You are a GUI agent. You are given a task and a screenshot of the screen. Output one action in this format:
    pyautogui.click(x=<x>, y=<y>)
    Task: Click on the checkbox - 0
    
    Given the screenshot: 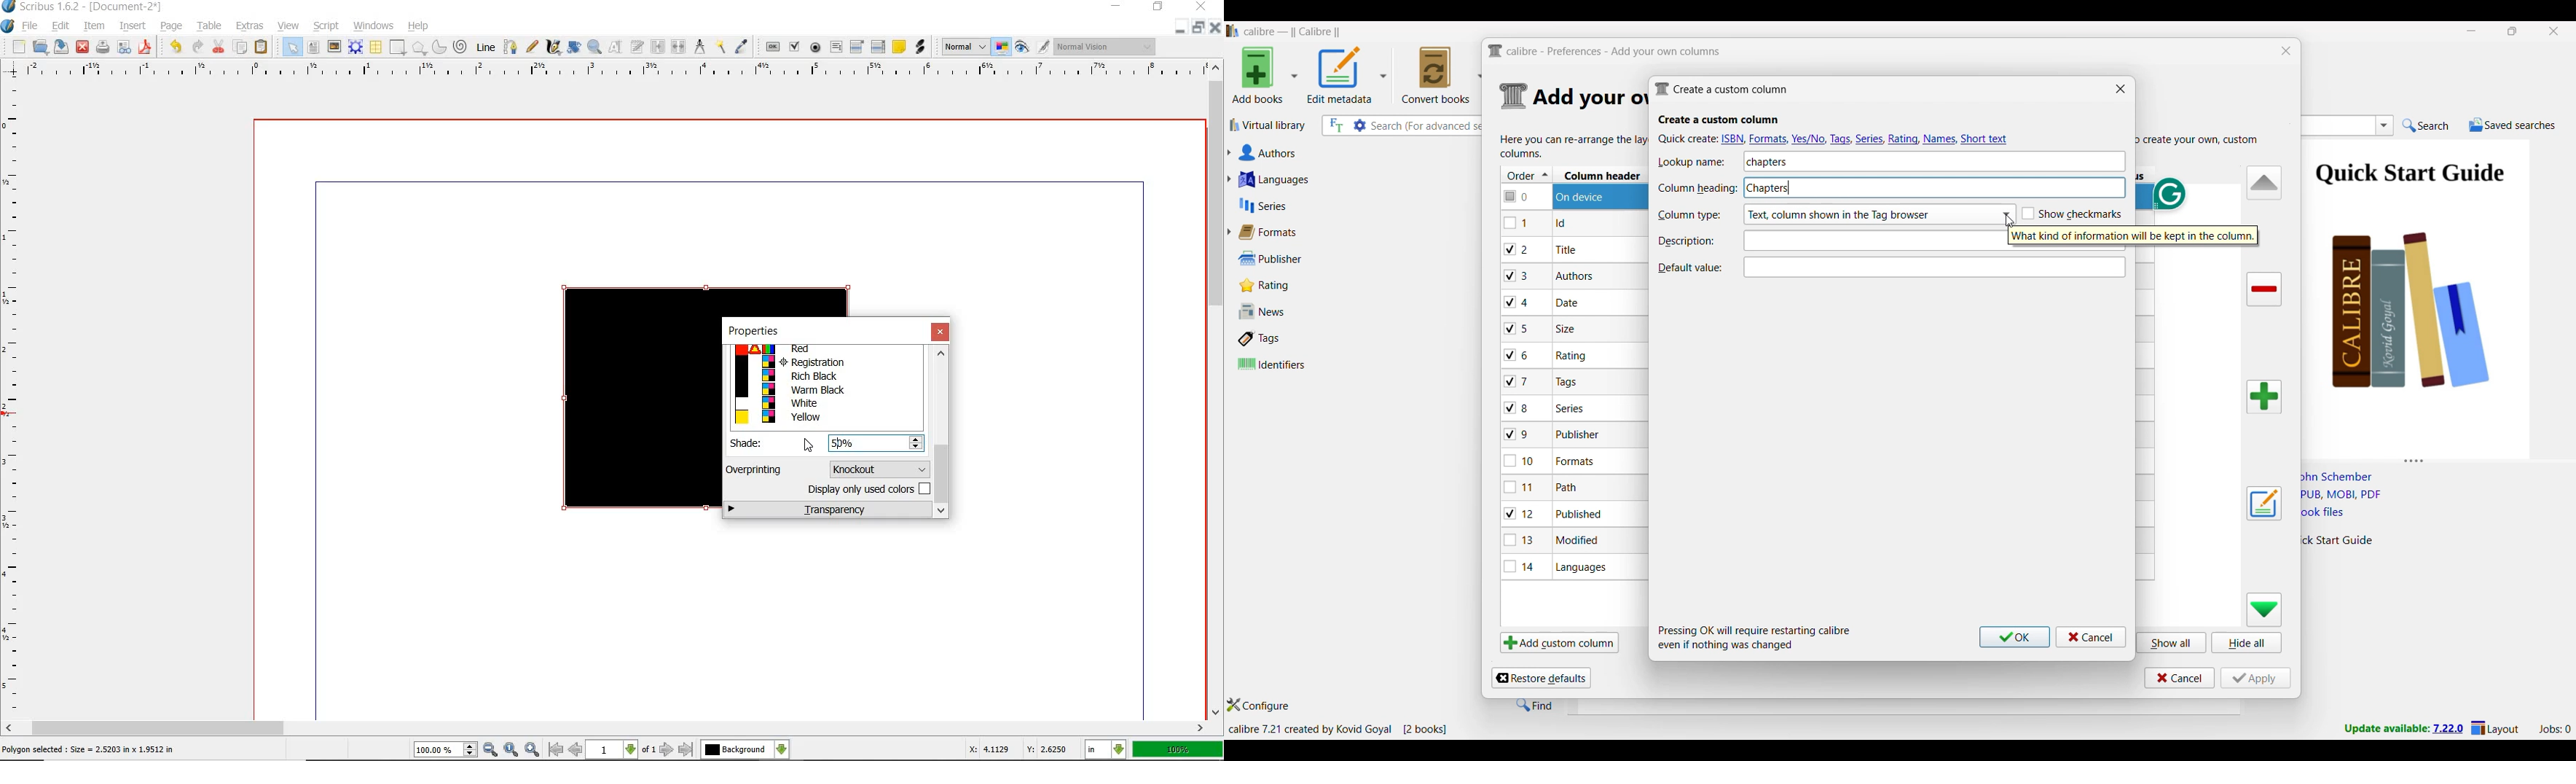 What is the action you would take?
    pyautogui.click(x=1518, y=195)
    